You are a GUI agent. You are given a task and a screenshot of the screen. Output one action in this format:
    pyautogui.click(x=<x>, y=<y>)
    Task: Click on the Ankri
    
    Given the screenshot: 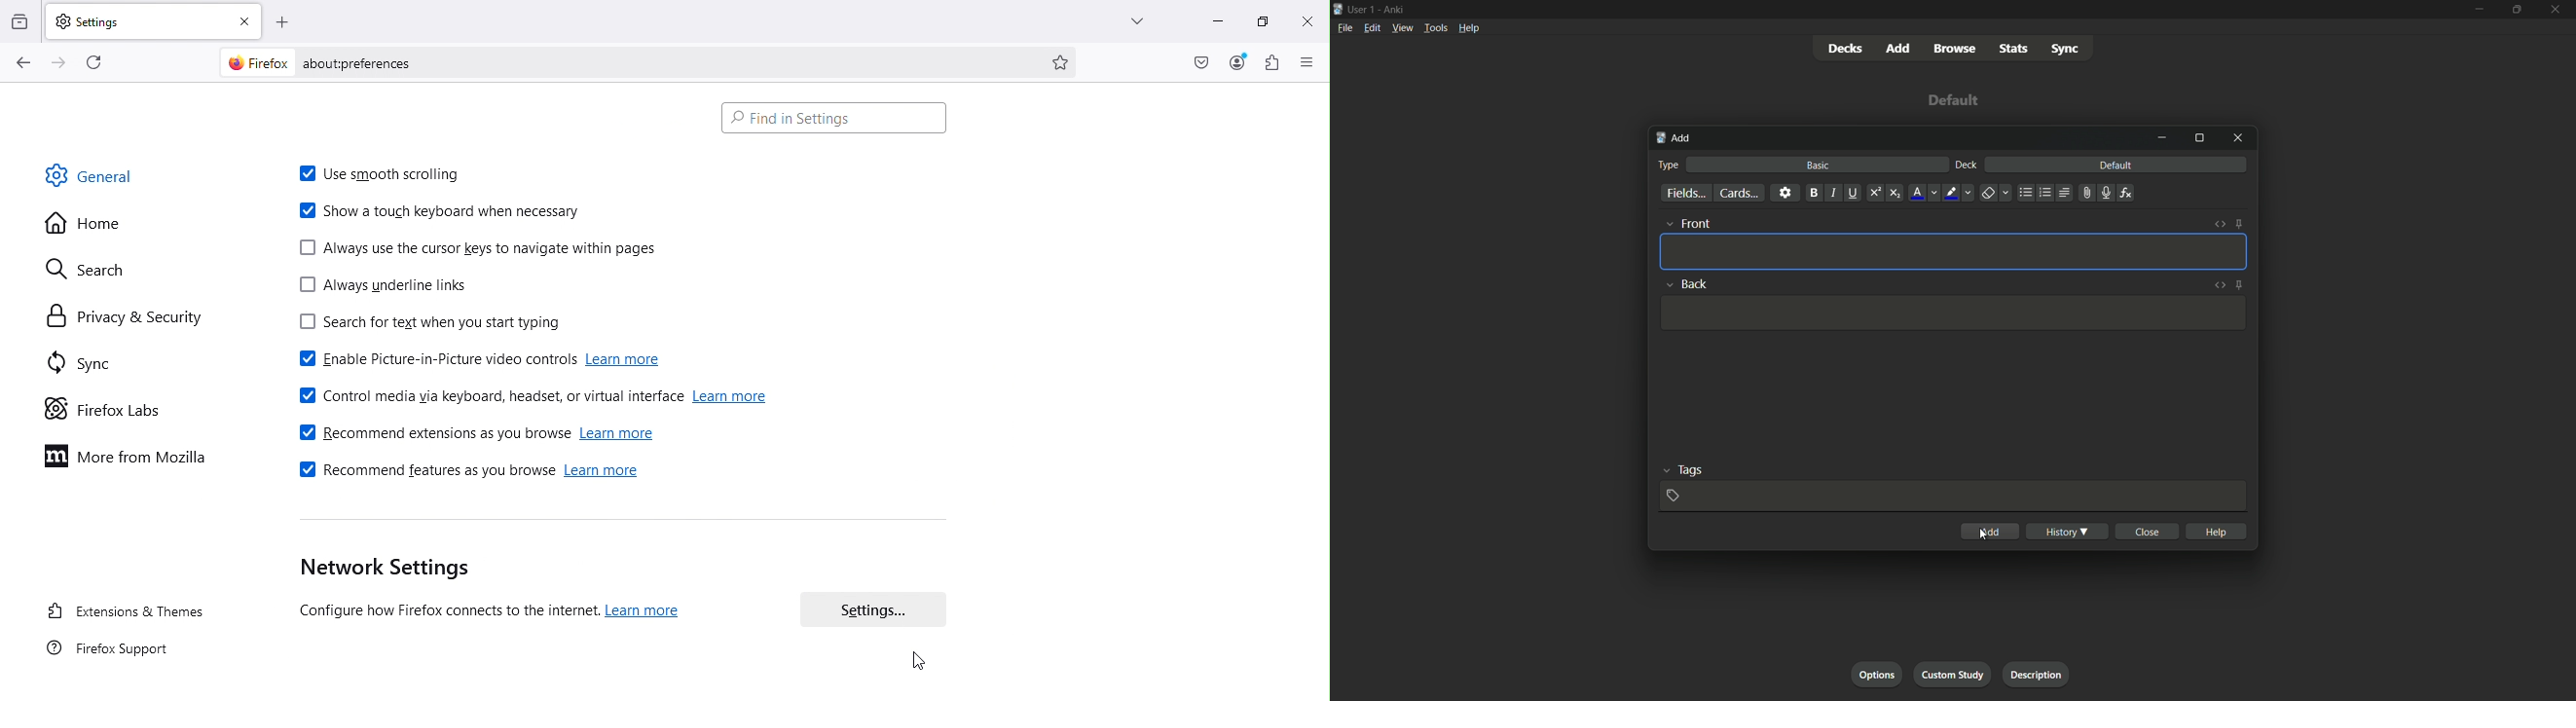 What is the action you would take?
    pyautogui.click(x=1392, y=8)
    